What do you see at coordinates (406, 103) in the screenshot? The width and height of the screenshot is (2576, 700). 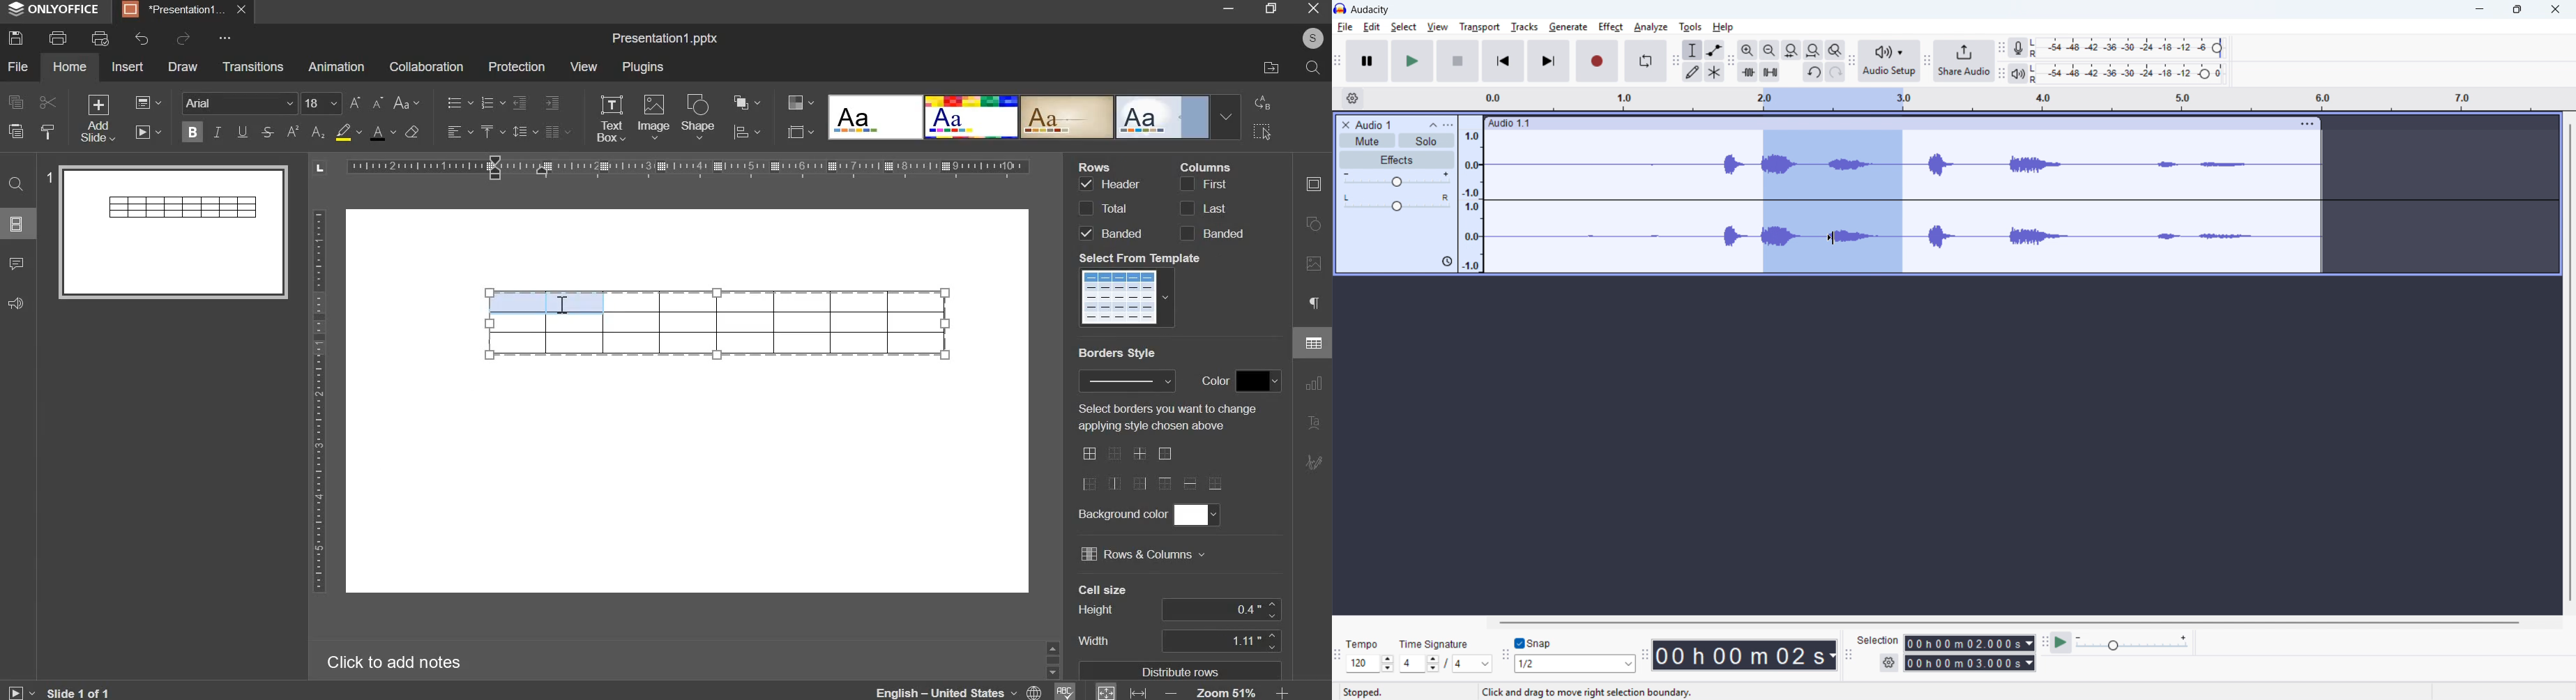 I see `change case` at bounding box center [406, 103].